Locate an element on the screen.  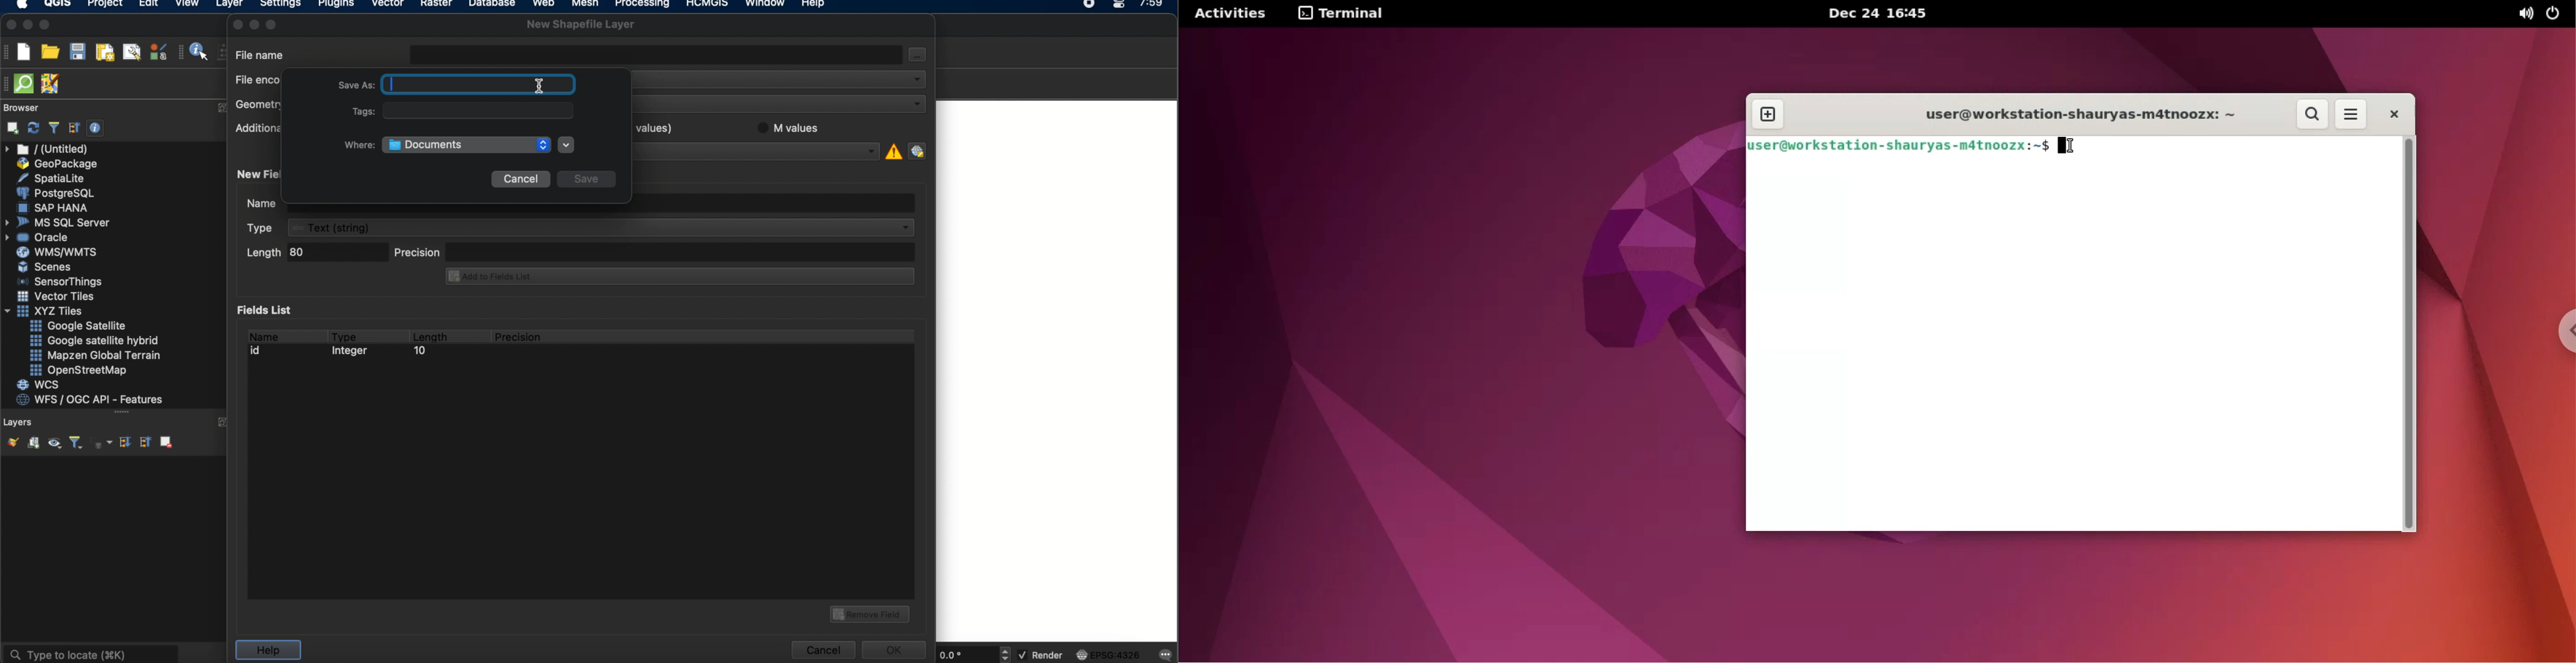
expand all is located at coordinates (123, 443).